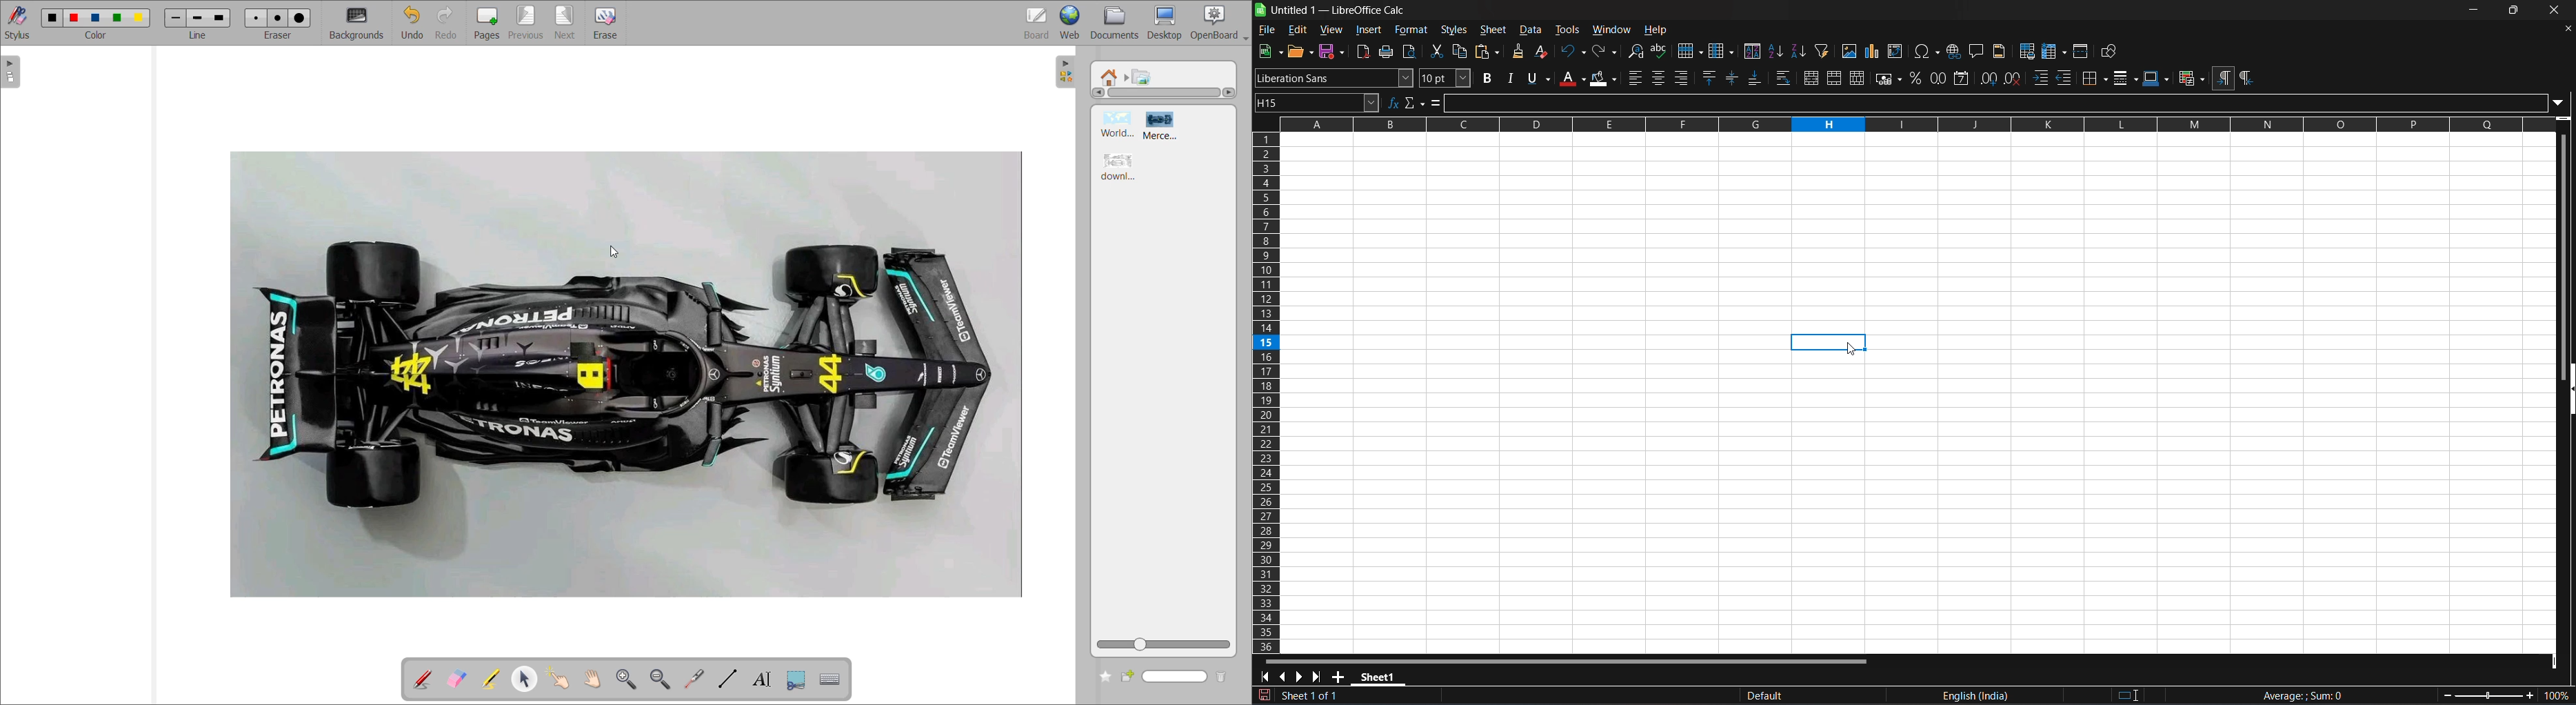  I want to click on insert, so click(1367, 30).